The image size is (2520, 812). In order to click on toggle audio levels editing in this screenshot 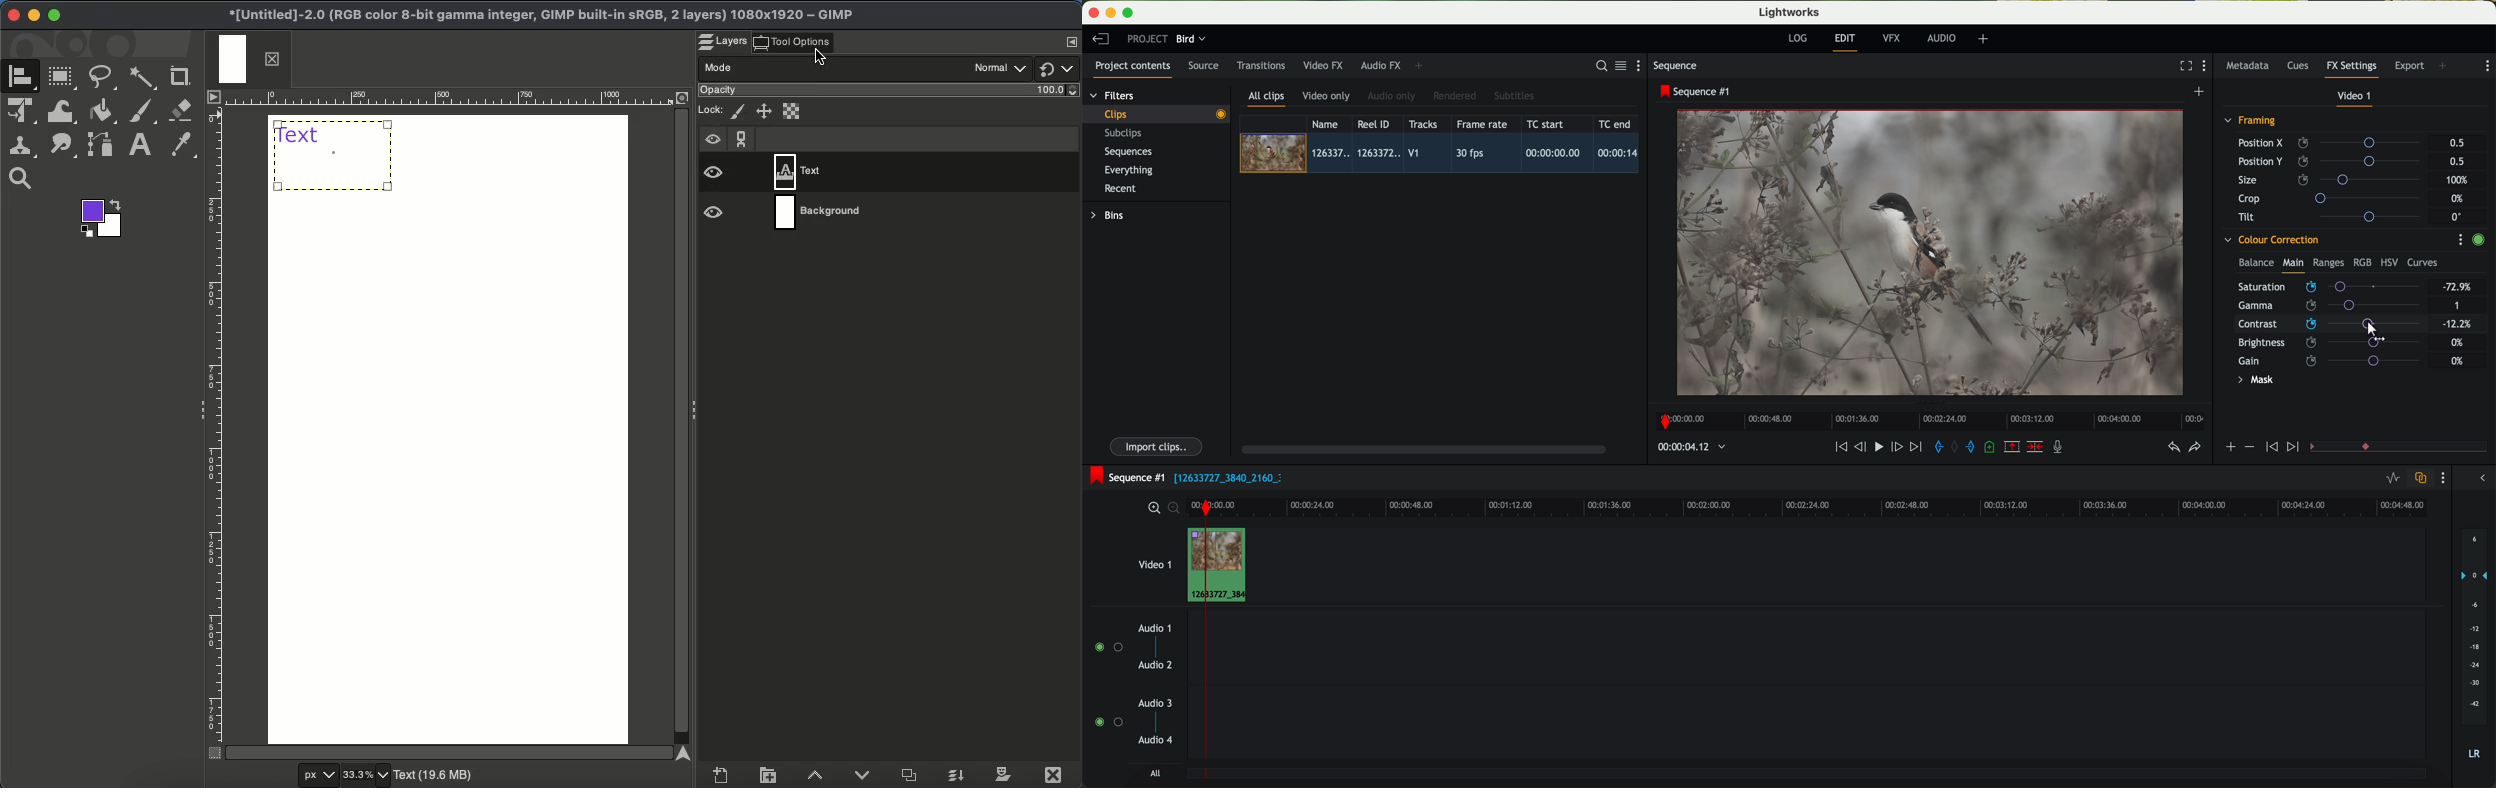, I will do `click(2393, 479)`.